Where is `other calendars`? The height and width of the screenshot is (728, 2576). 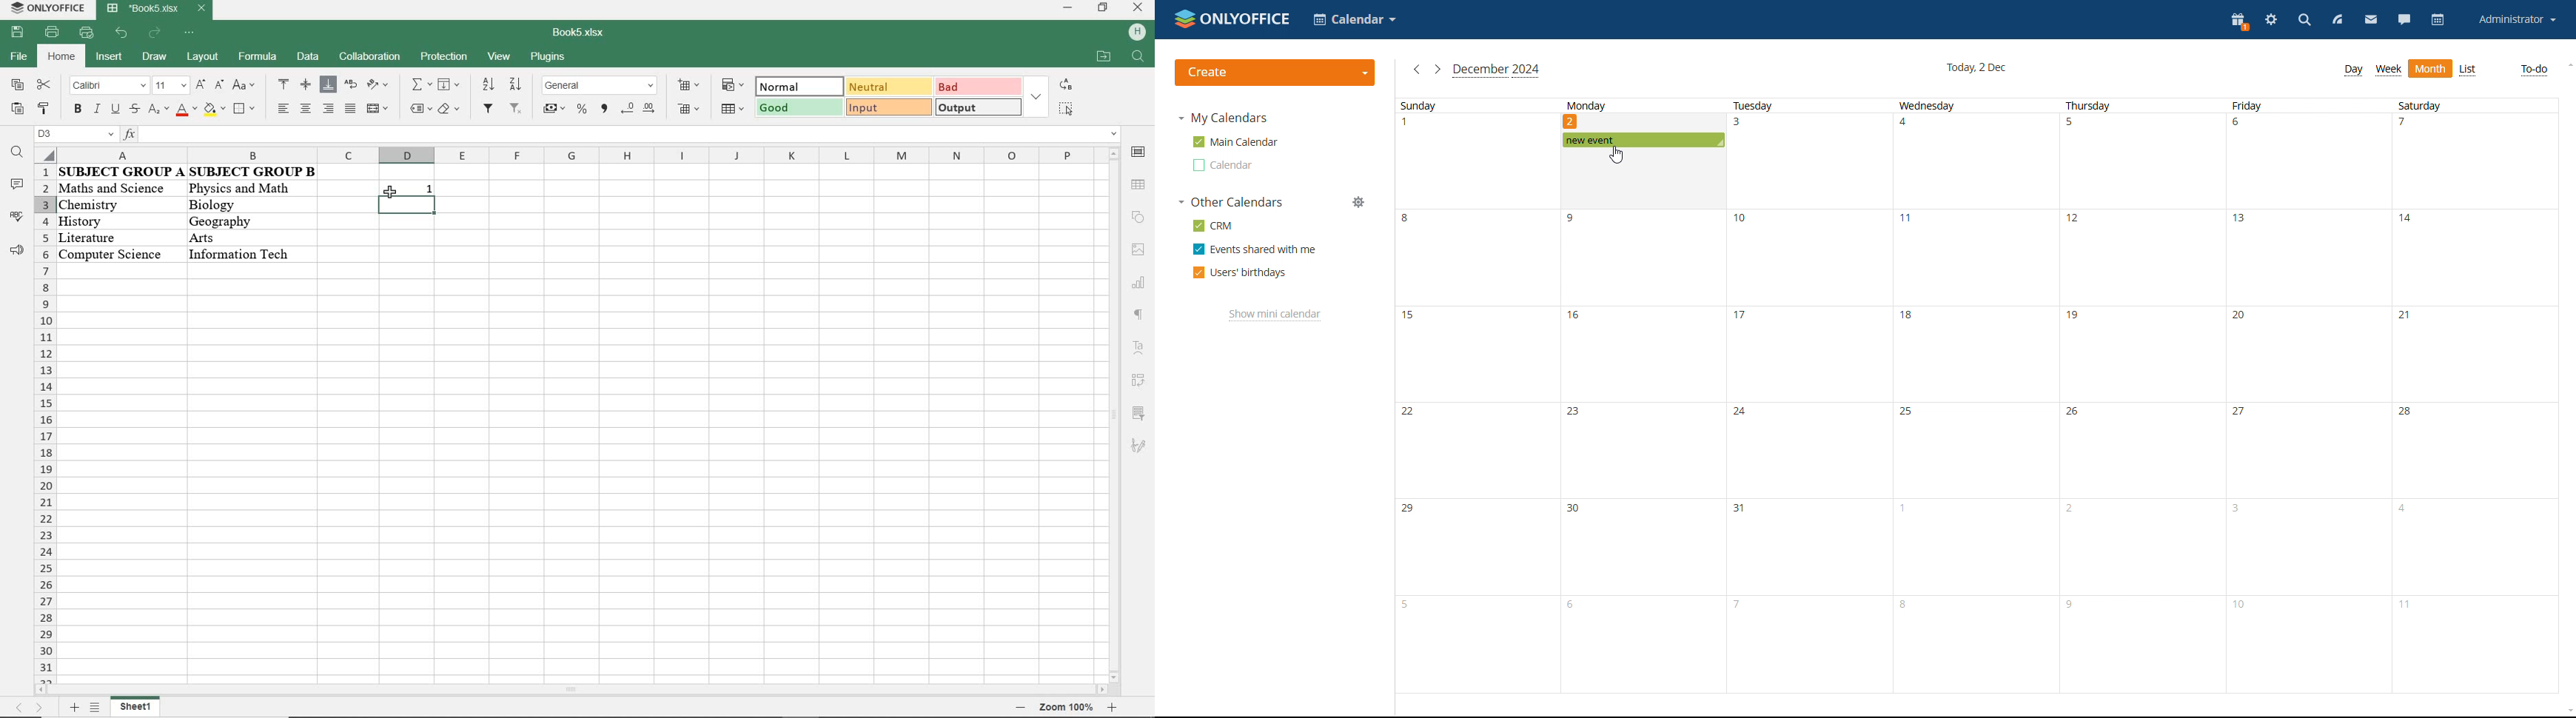 other calendars is located at coordinates (1230, 202).